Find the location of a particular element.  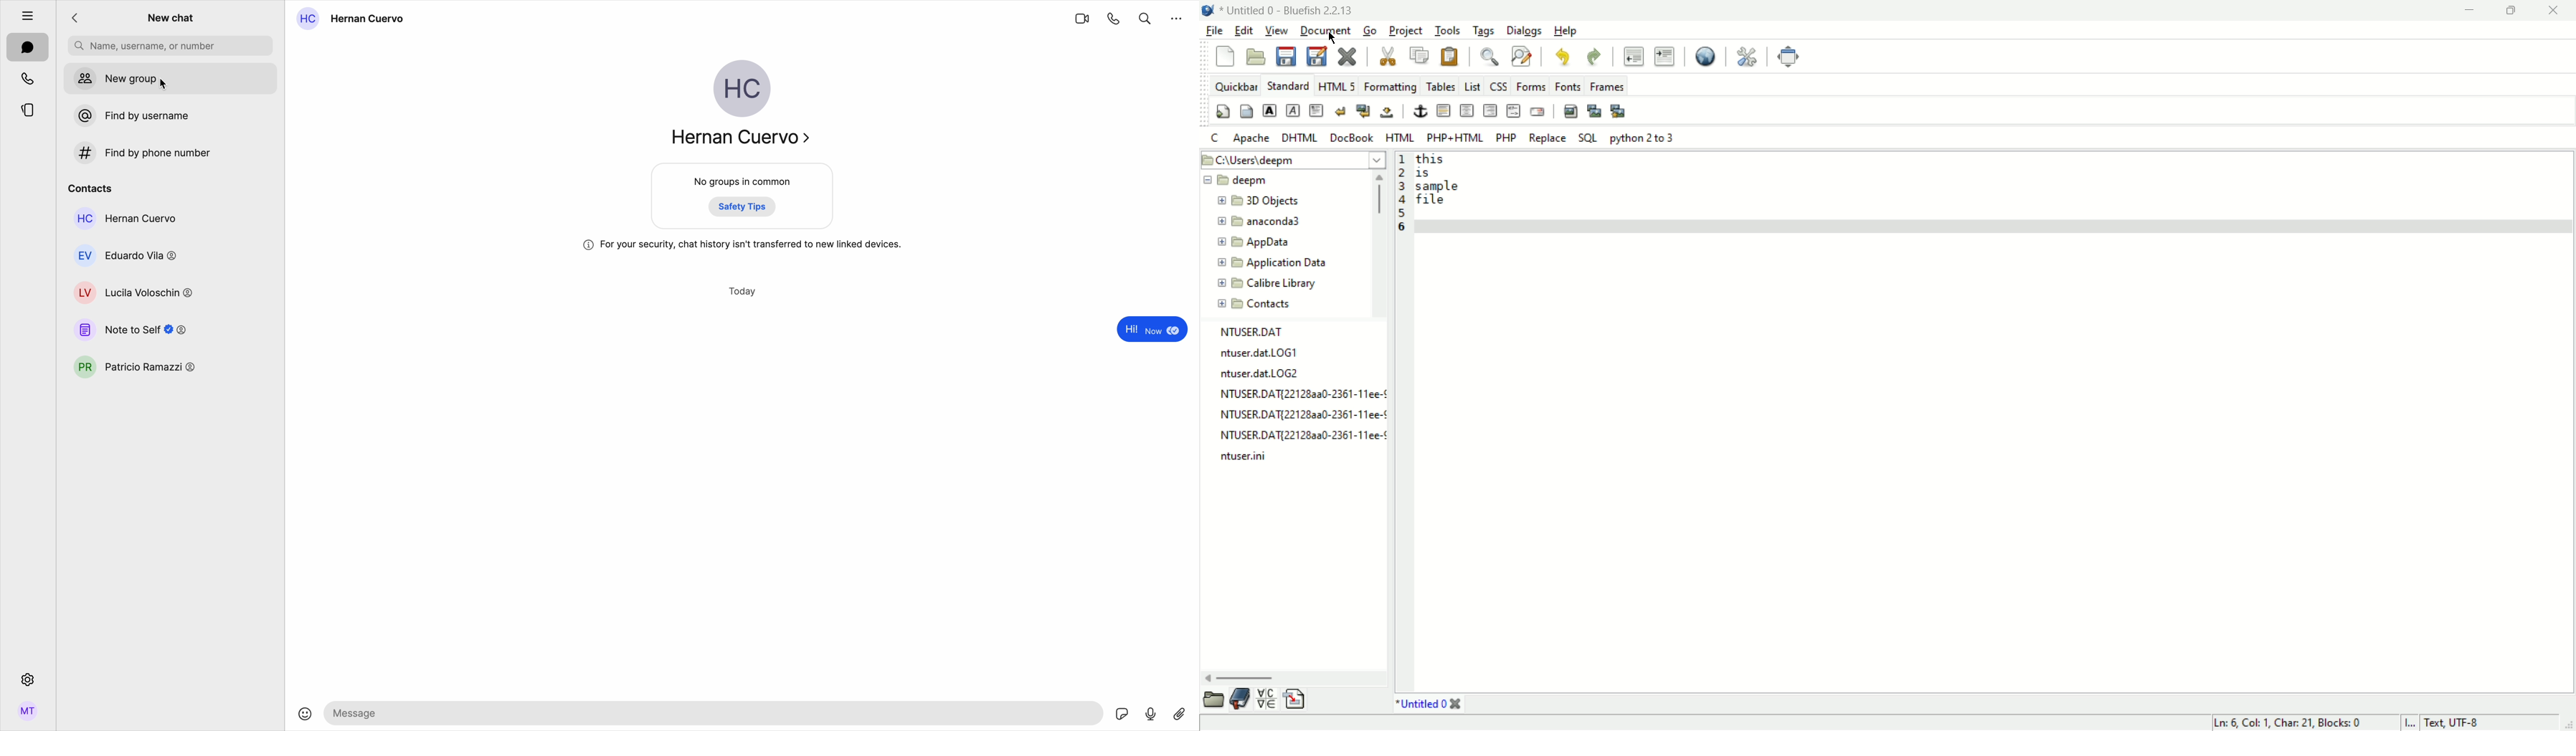

project is located at coordinates (1408, 30).